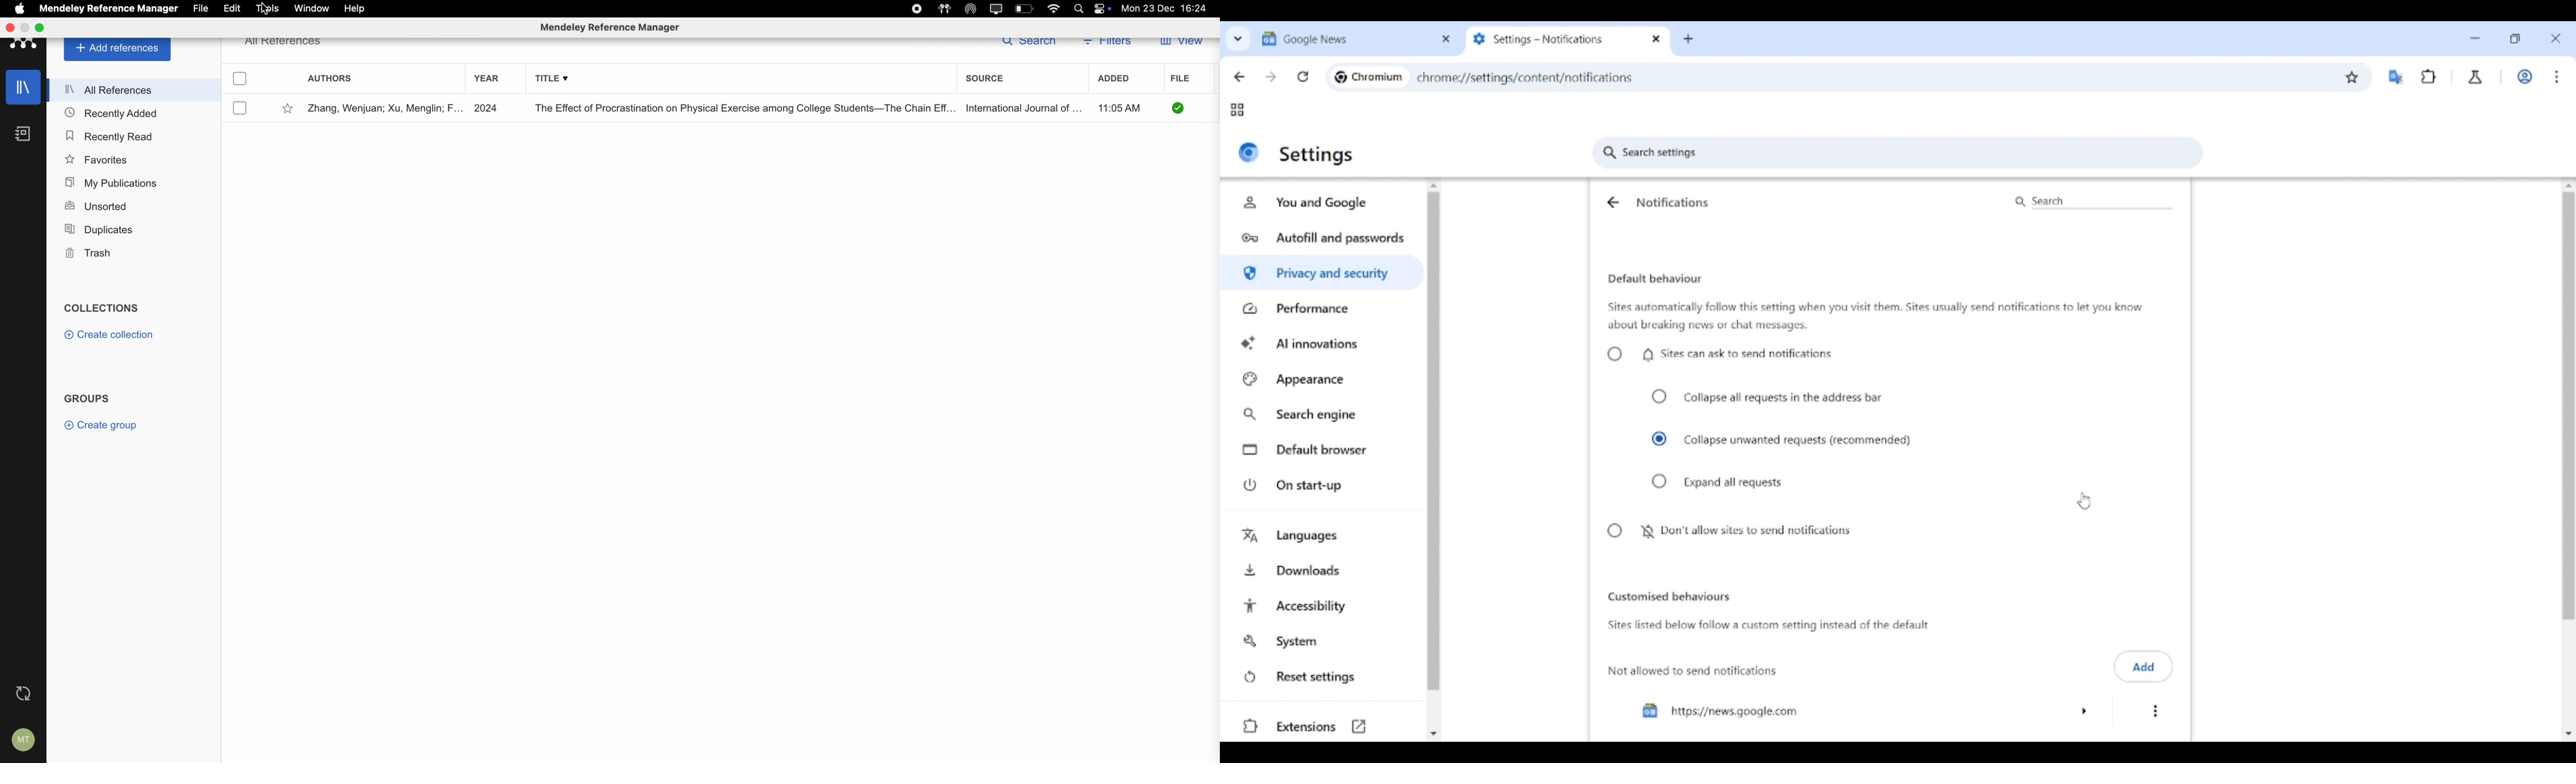  Describe the element at coordinates (2568, 186) in the screenshot. I see `Quick slide to top` at that location.